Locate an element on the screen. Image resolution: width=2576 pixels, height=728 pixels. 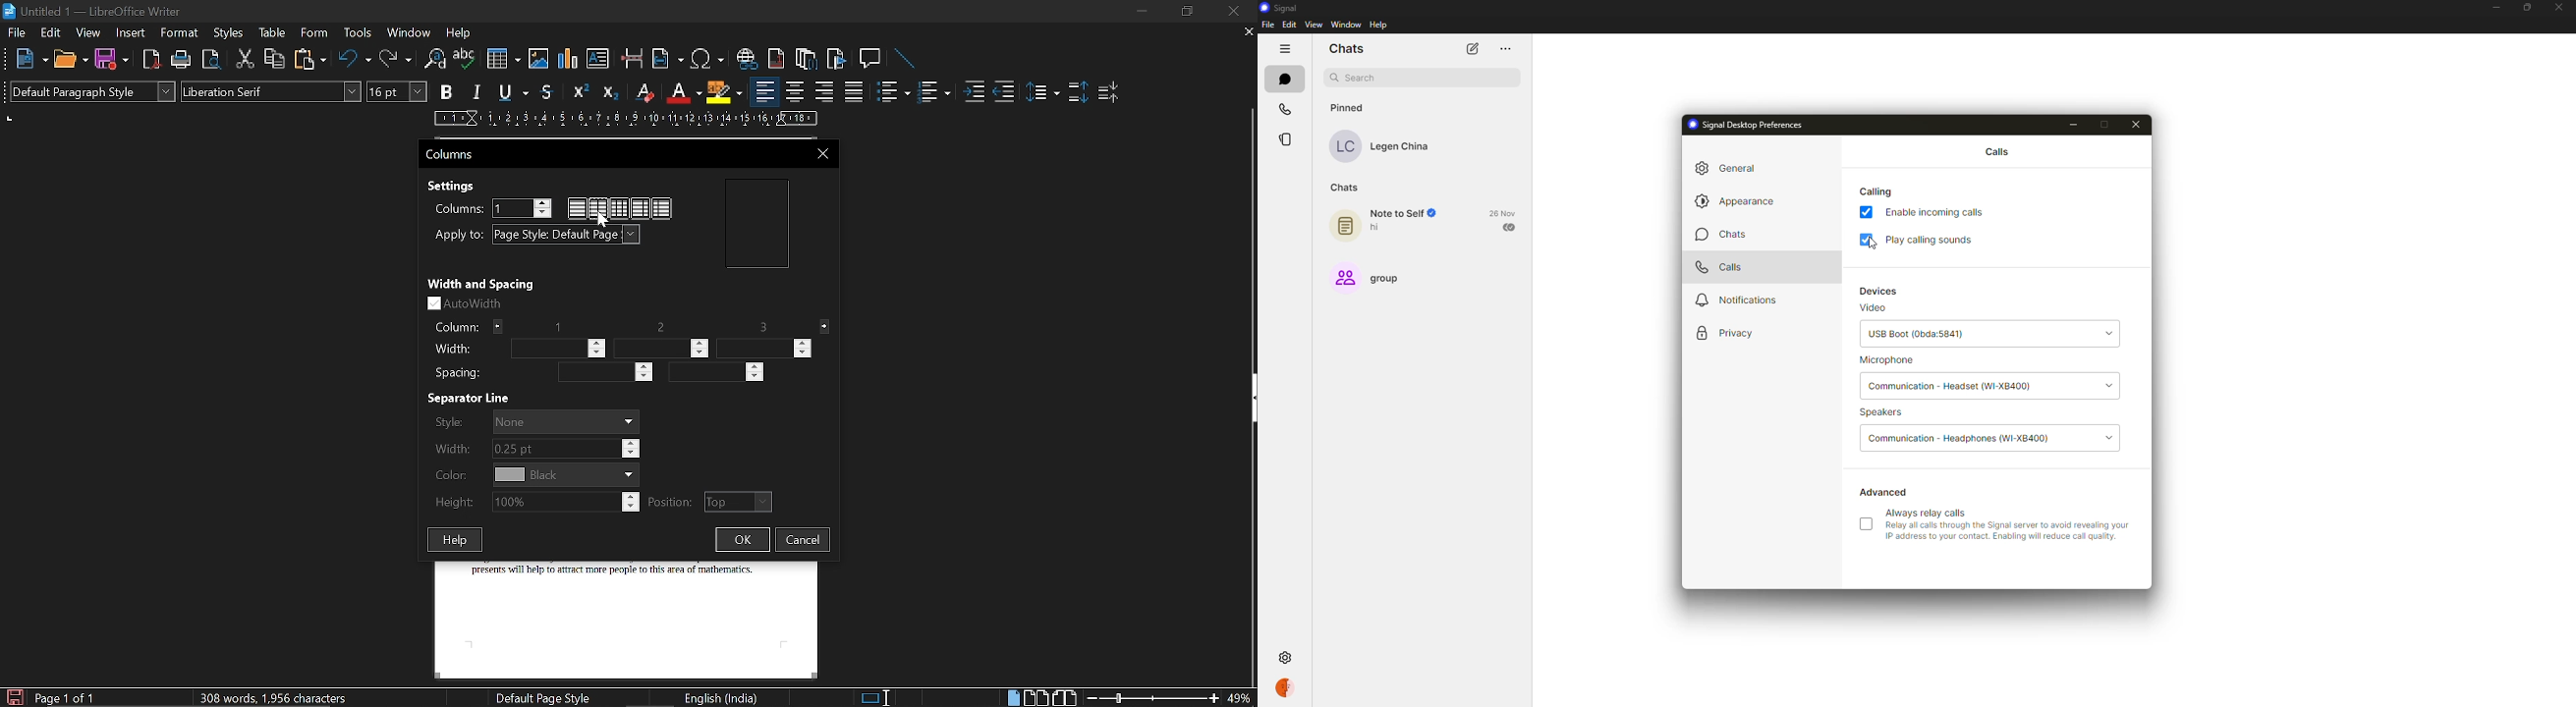
Open is located at coordinates (71, 61).